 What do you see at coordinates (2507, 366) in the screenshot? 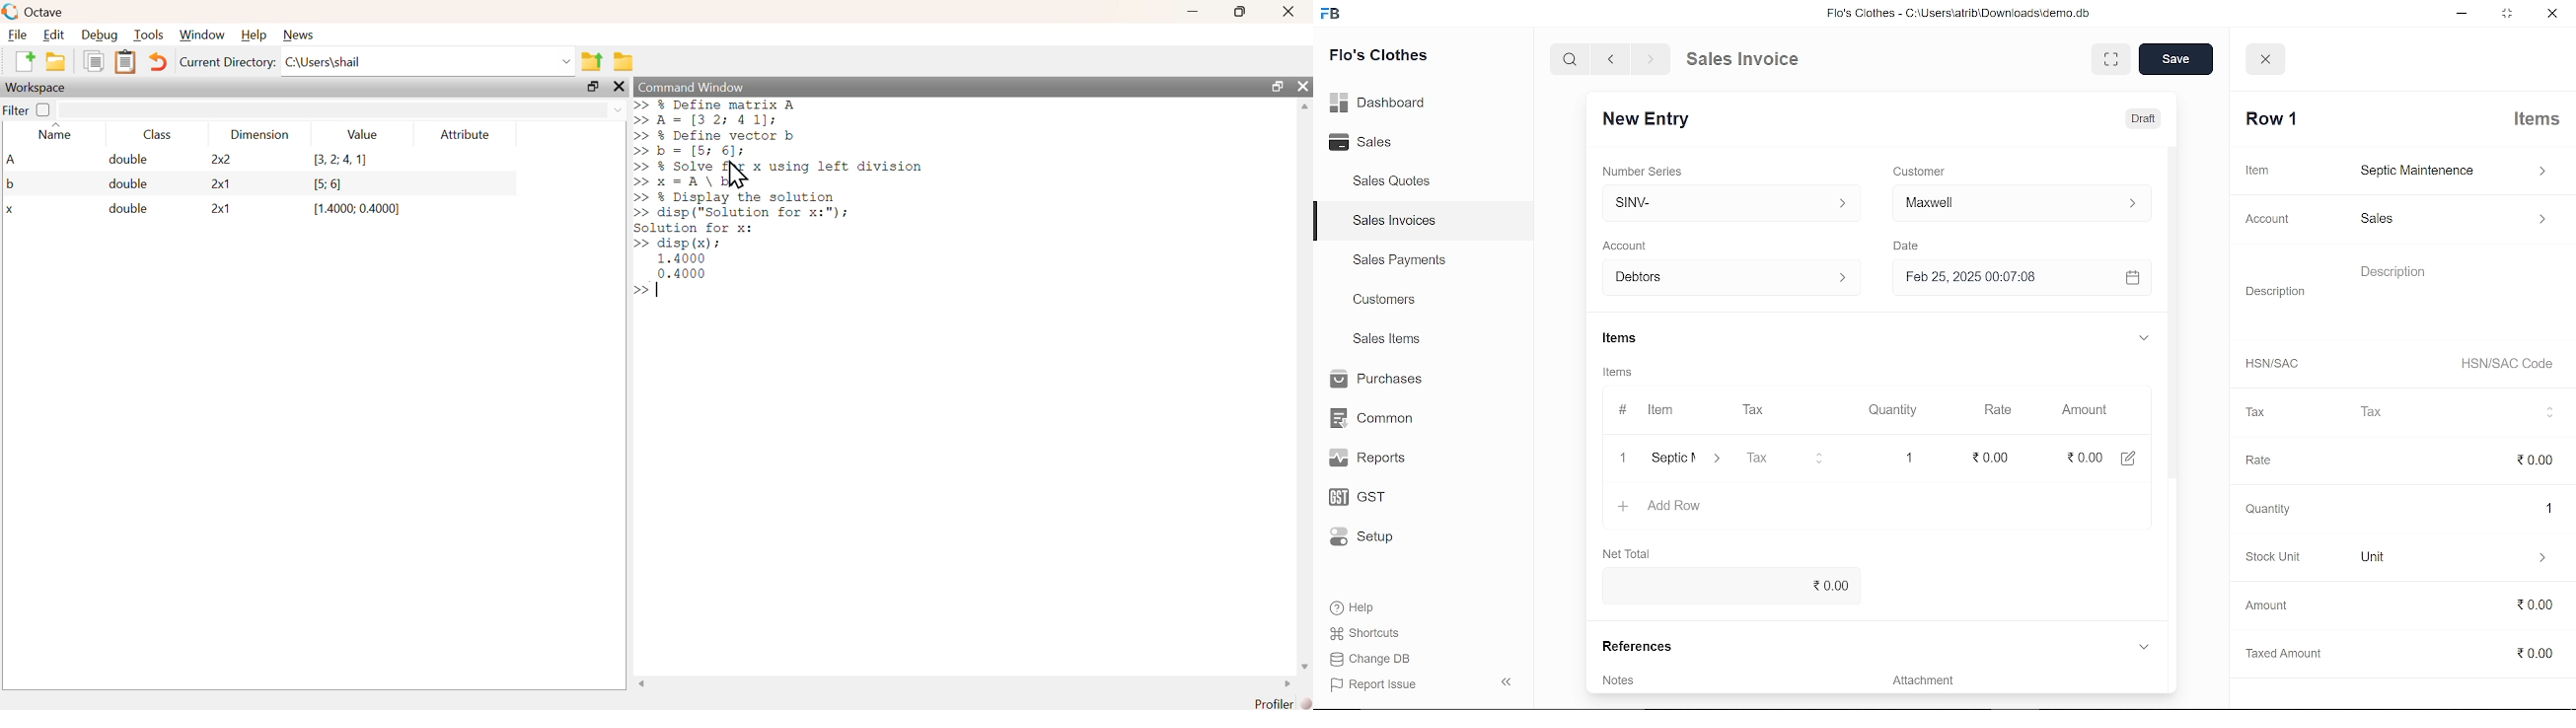
I see `HSN/SAC Code` at bounding box center [2507, 366].